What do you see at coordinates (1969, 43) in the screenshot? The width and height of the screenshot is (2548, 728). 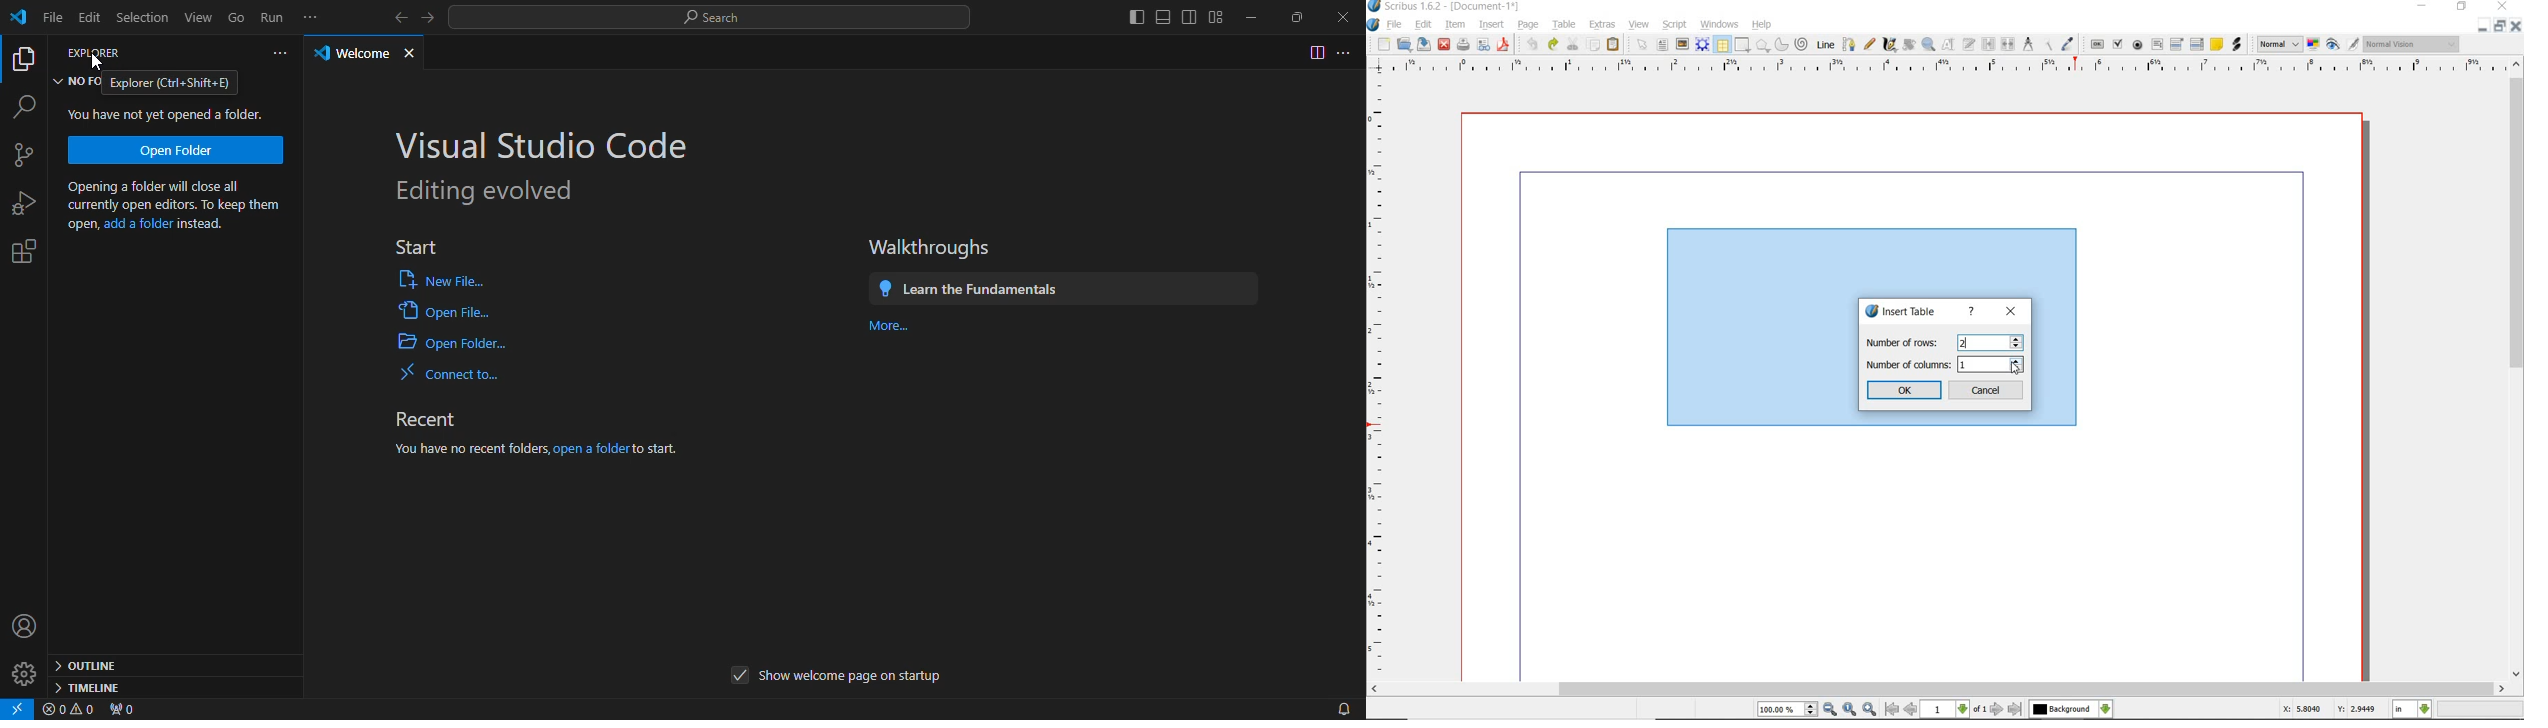 I see `edit text with story editor` at bounding box center [1969, 43].